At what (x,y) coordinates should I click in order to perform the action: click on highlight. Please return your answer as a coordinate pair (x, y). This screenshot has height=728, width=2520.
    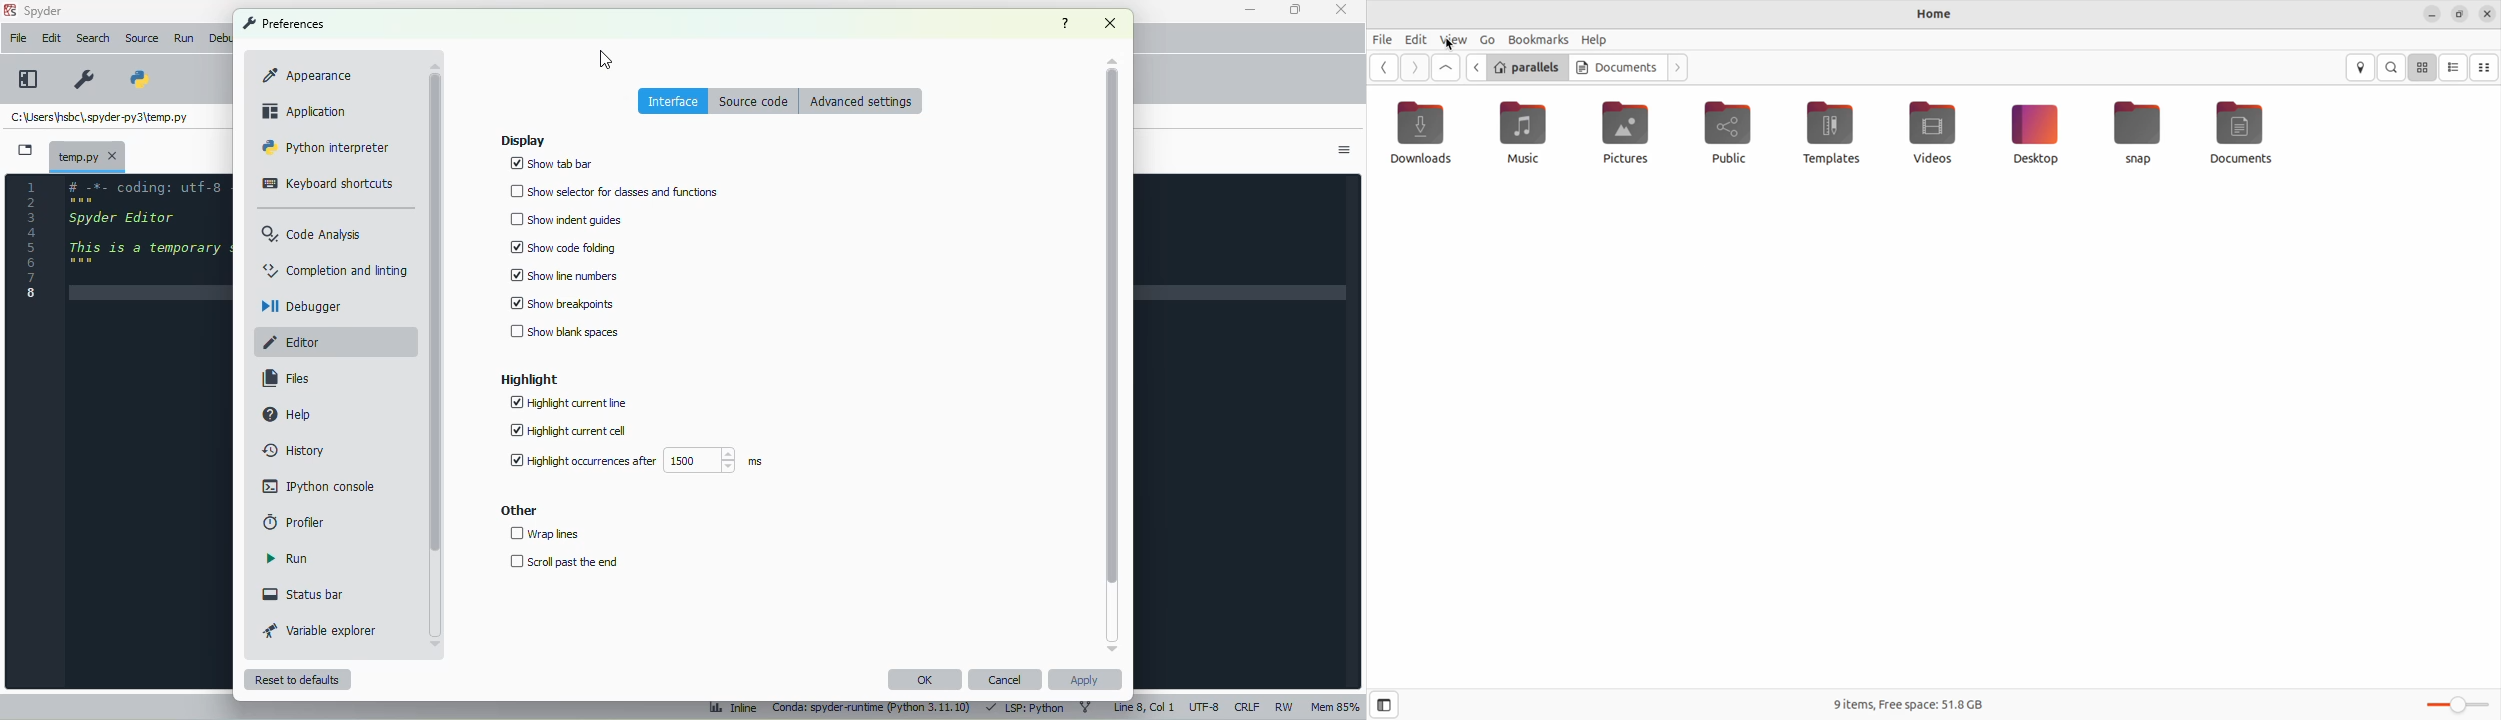
    Looking at the image, I should click on (532, 380).